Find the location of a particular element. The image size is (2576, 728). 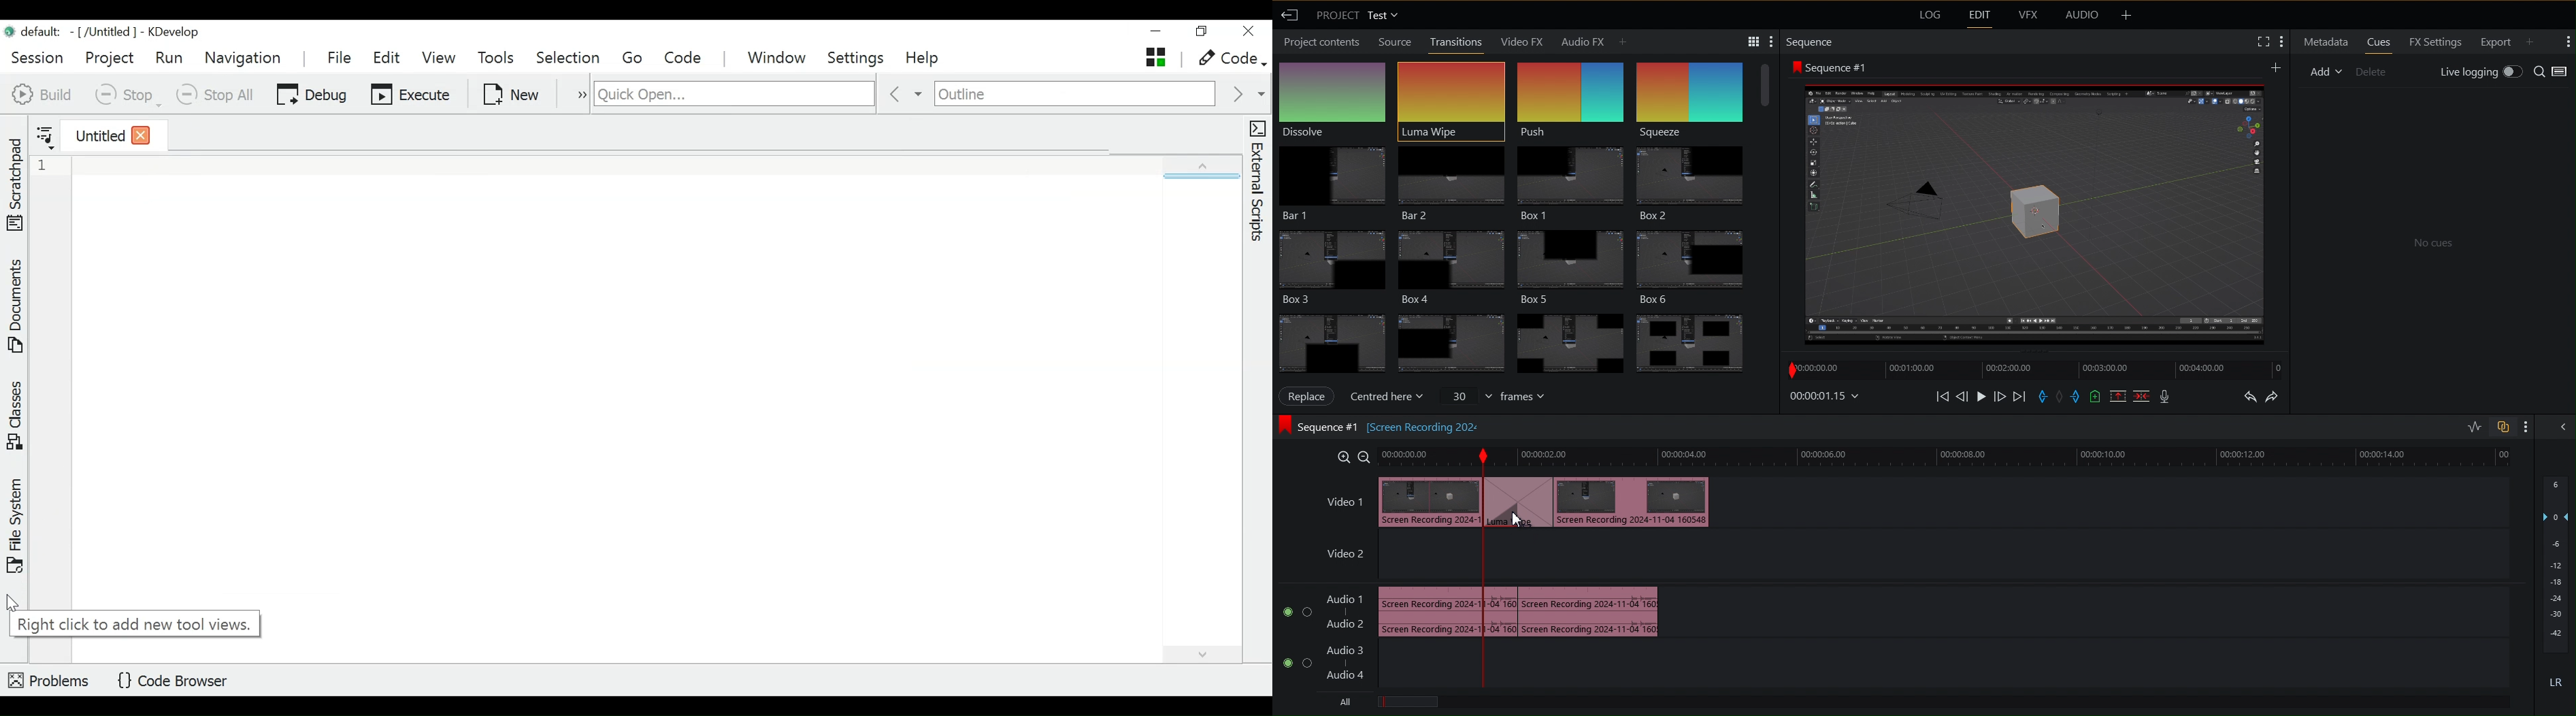

Add is located at coordinates (2535, 40).